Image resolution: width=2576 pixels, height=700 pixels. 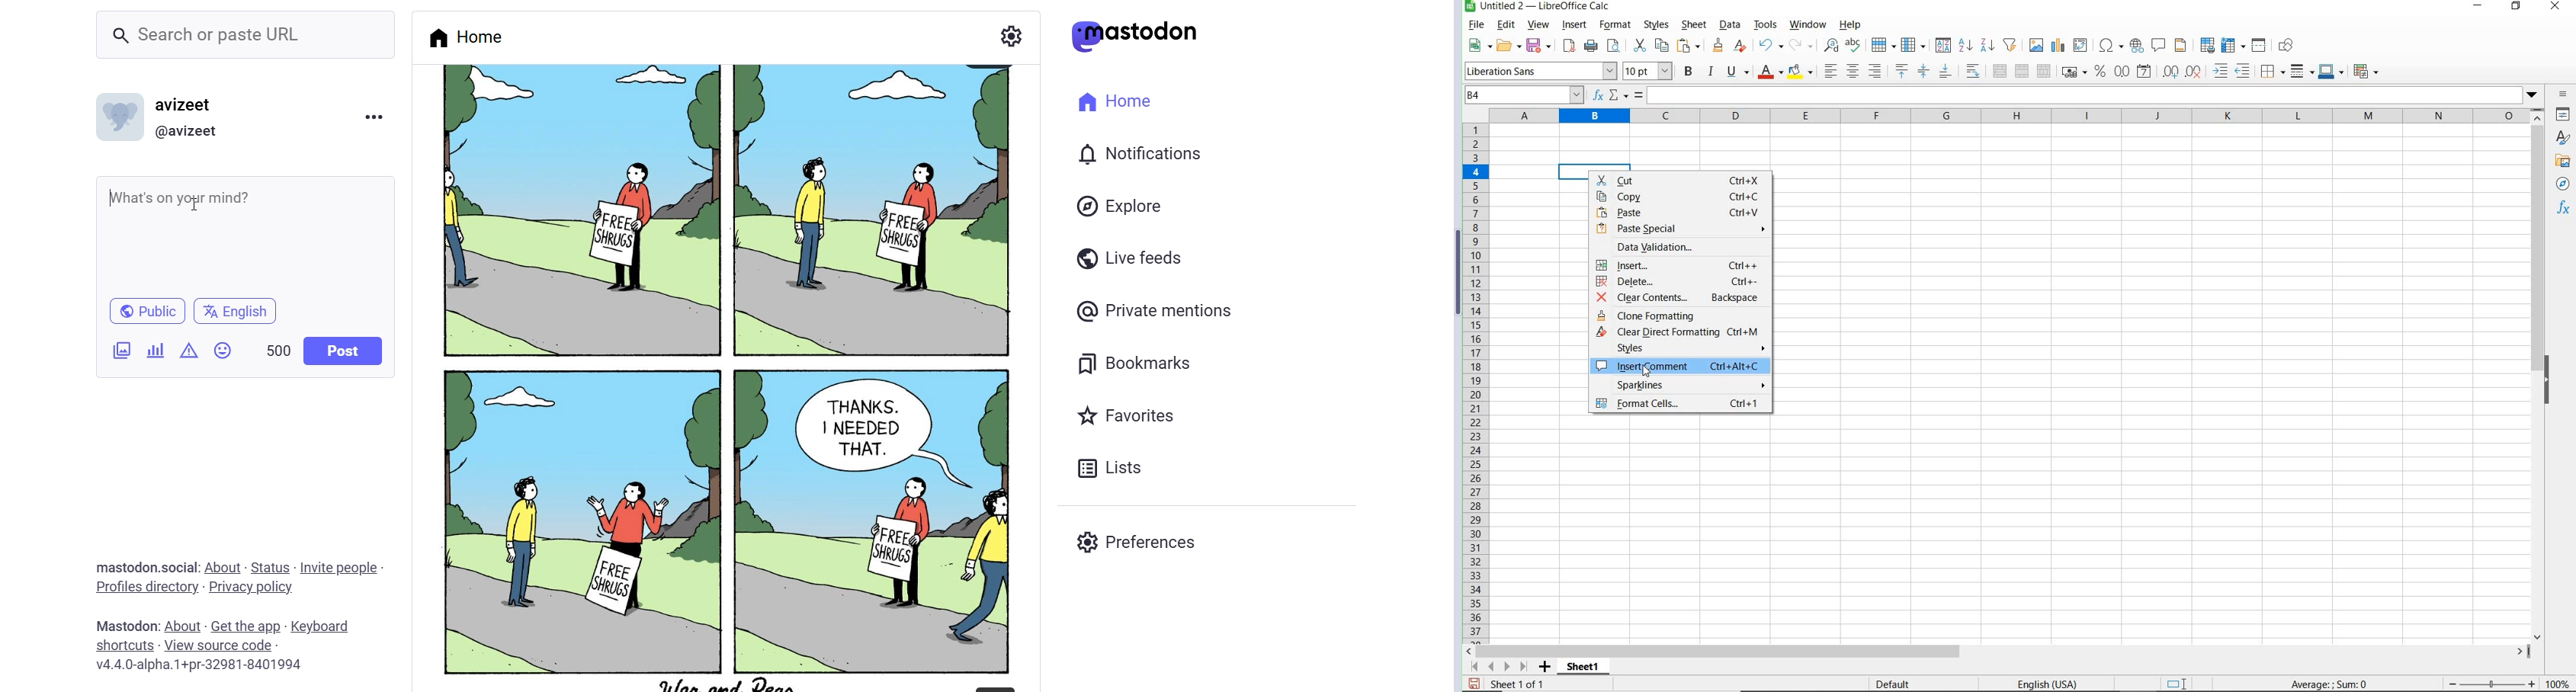 What do you see at coordinates (1479, 46) in the screenshot?
I see `new` at bounding box center [1479, 46].